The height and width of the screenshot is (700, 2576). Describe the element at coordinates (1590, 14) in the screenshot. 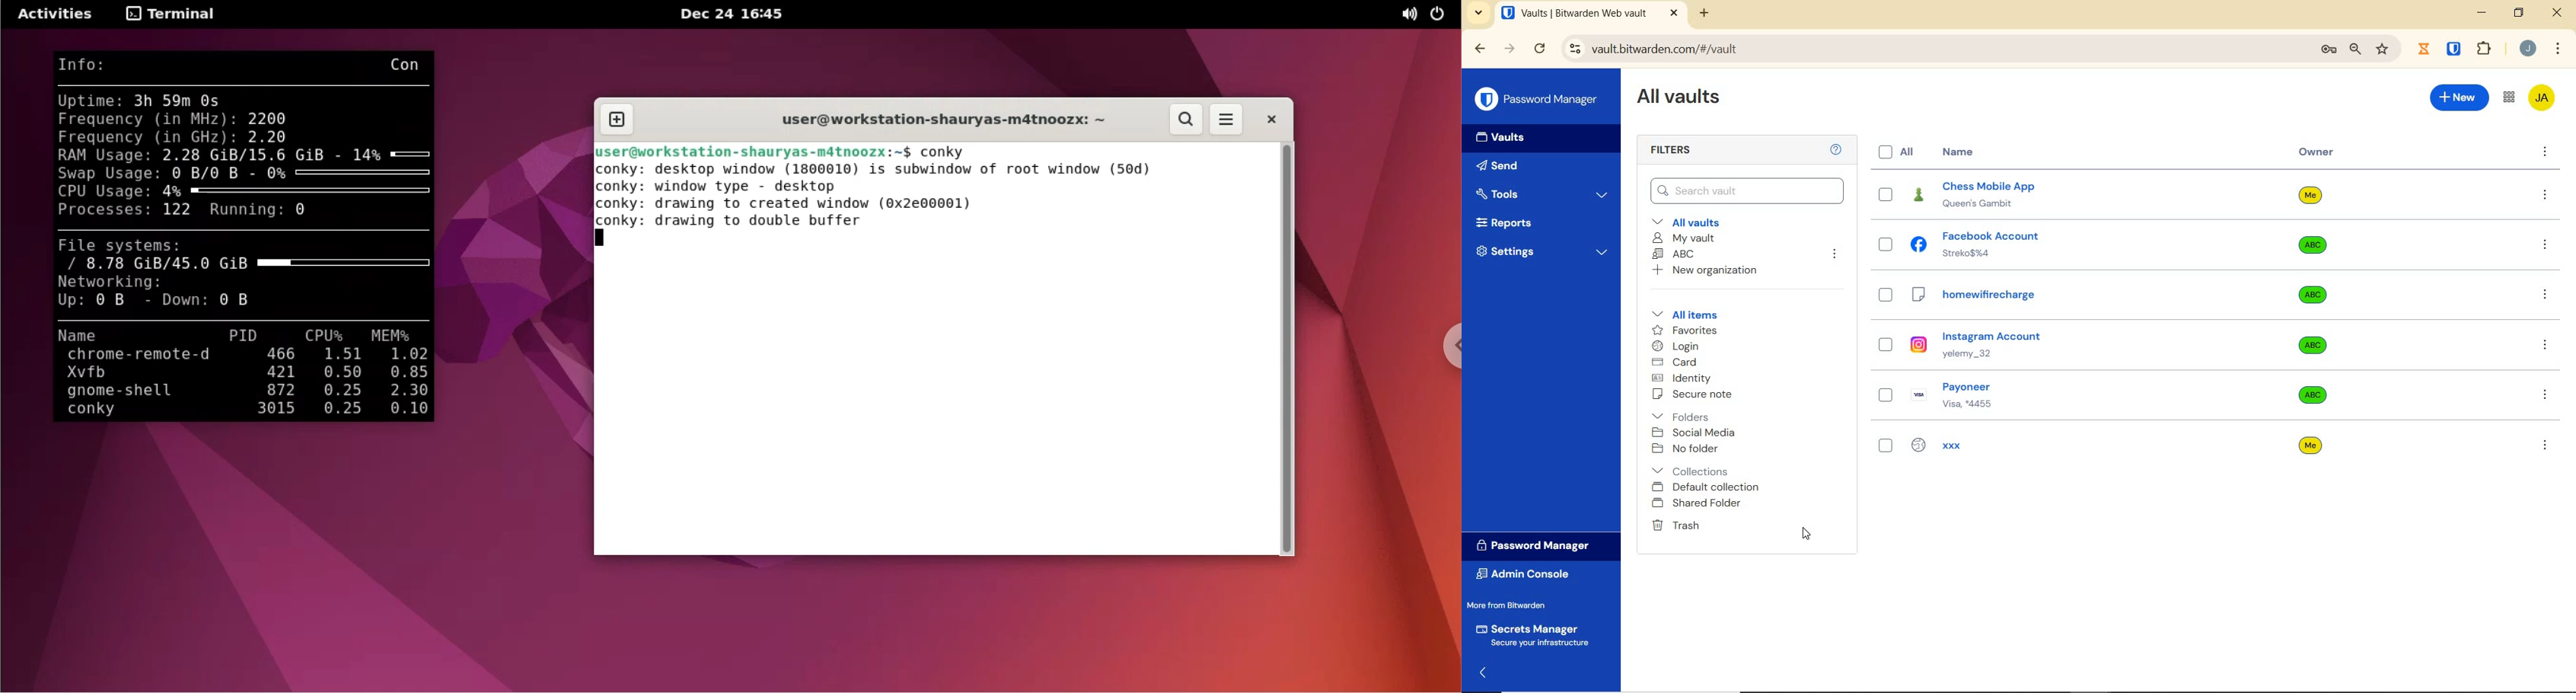

I see `open tab` at that location.